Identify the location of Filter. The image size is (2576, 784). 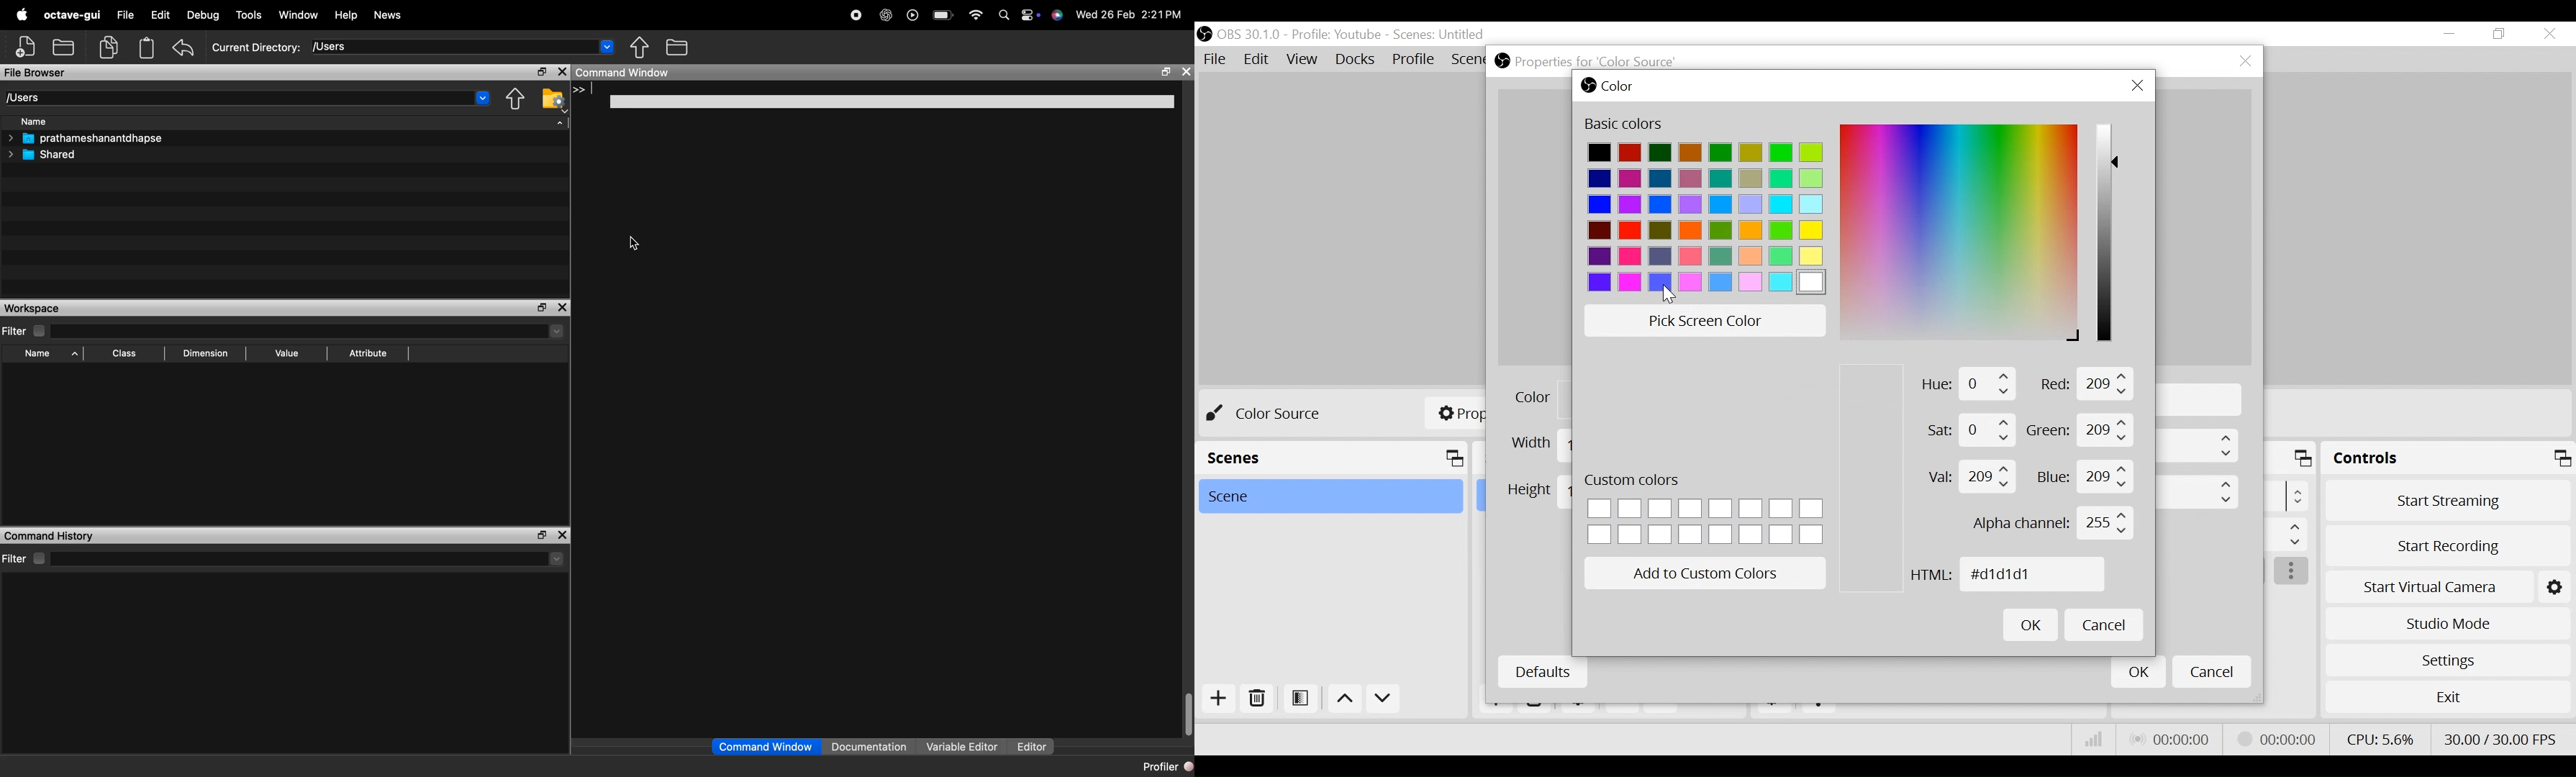
(25, 560).